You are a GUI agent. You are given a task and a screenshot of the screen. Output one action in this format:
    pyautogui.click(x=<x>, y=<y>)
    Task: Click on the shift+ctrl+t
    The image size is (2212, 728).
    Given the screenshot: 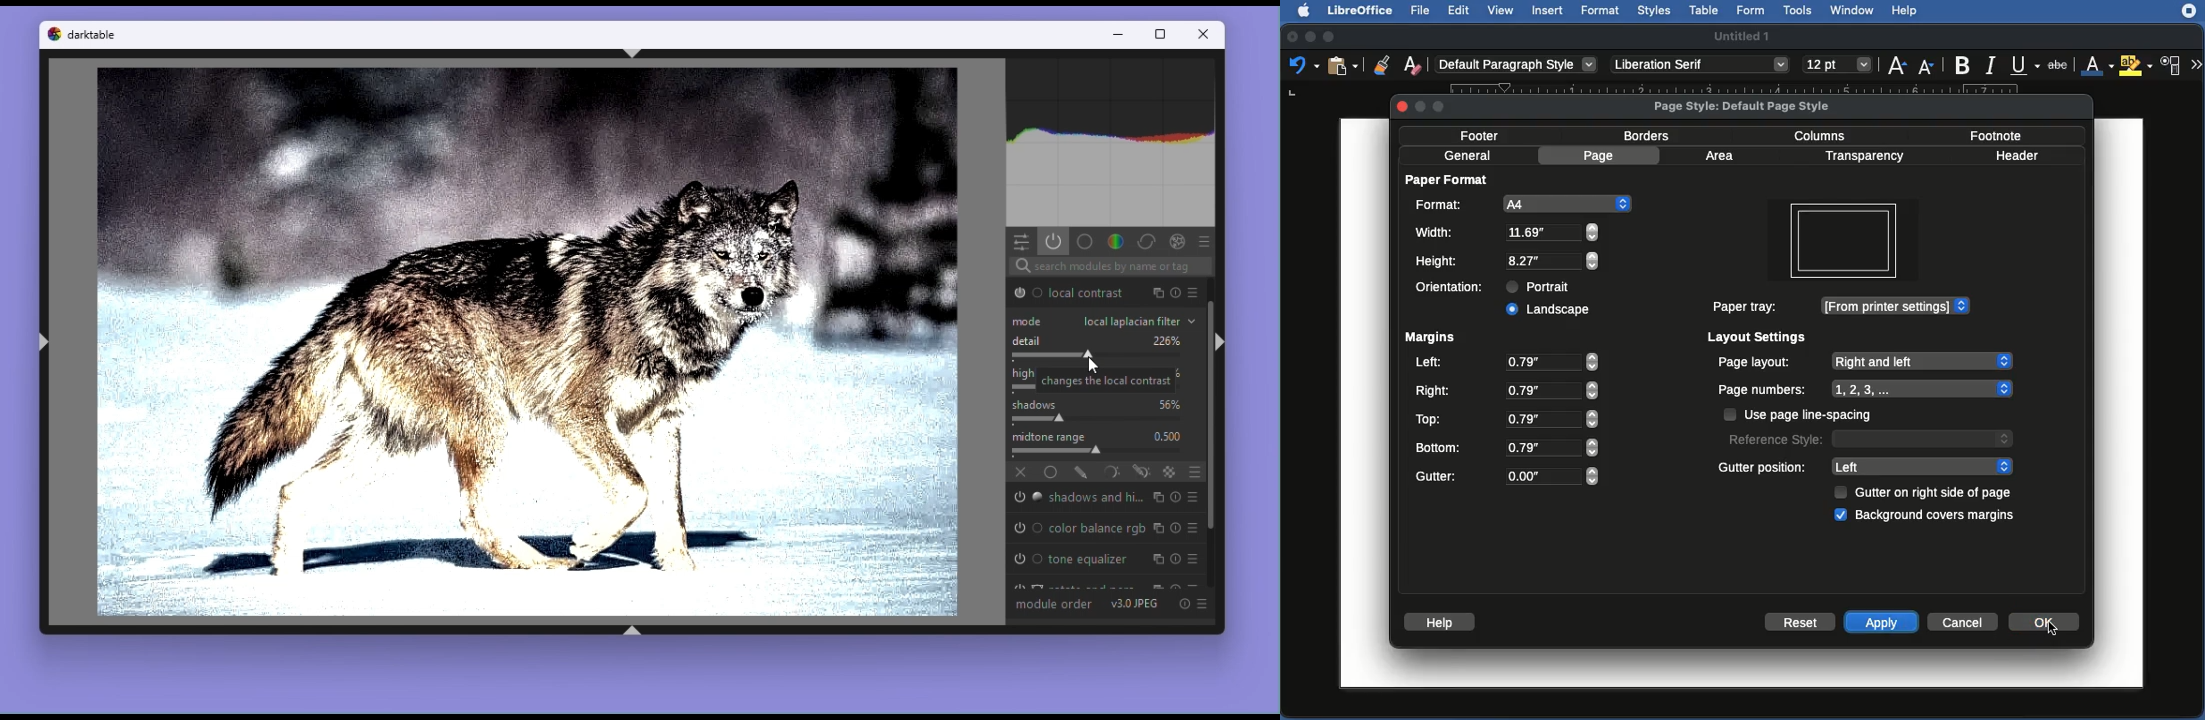 What is the action you would take?
    pyautogui.click(x=635, y=53)
    